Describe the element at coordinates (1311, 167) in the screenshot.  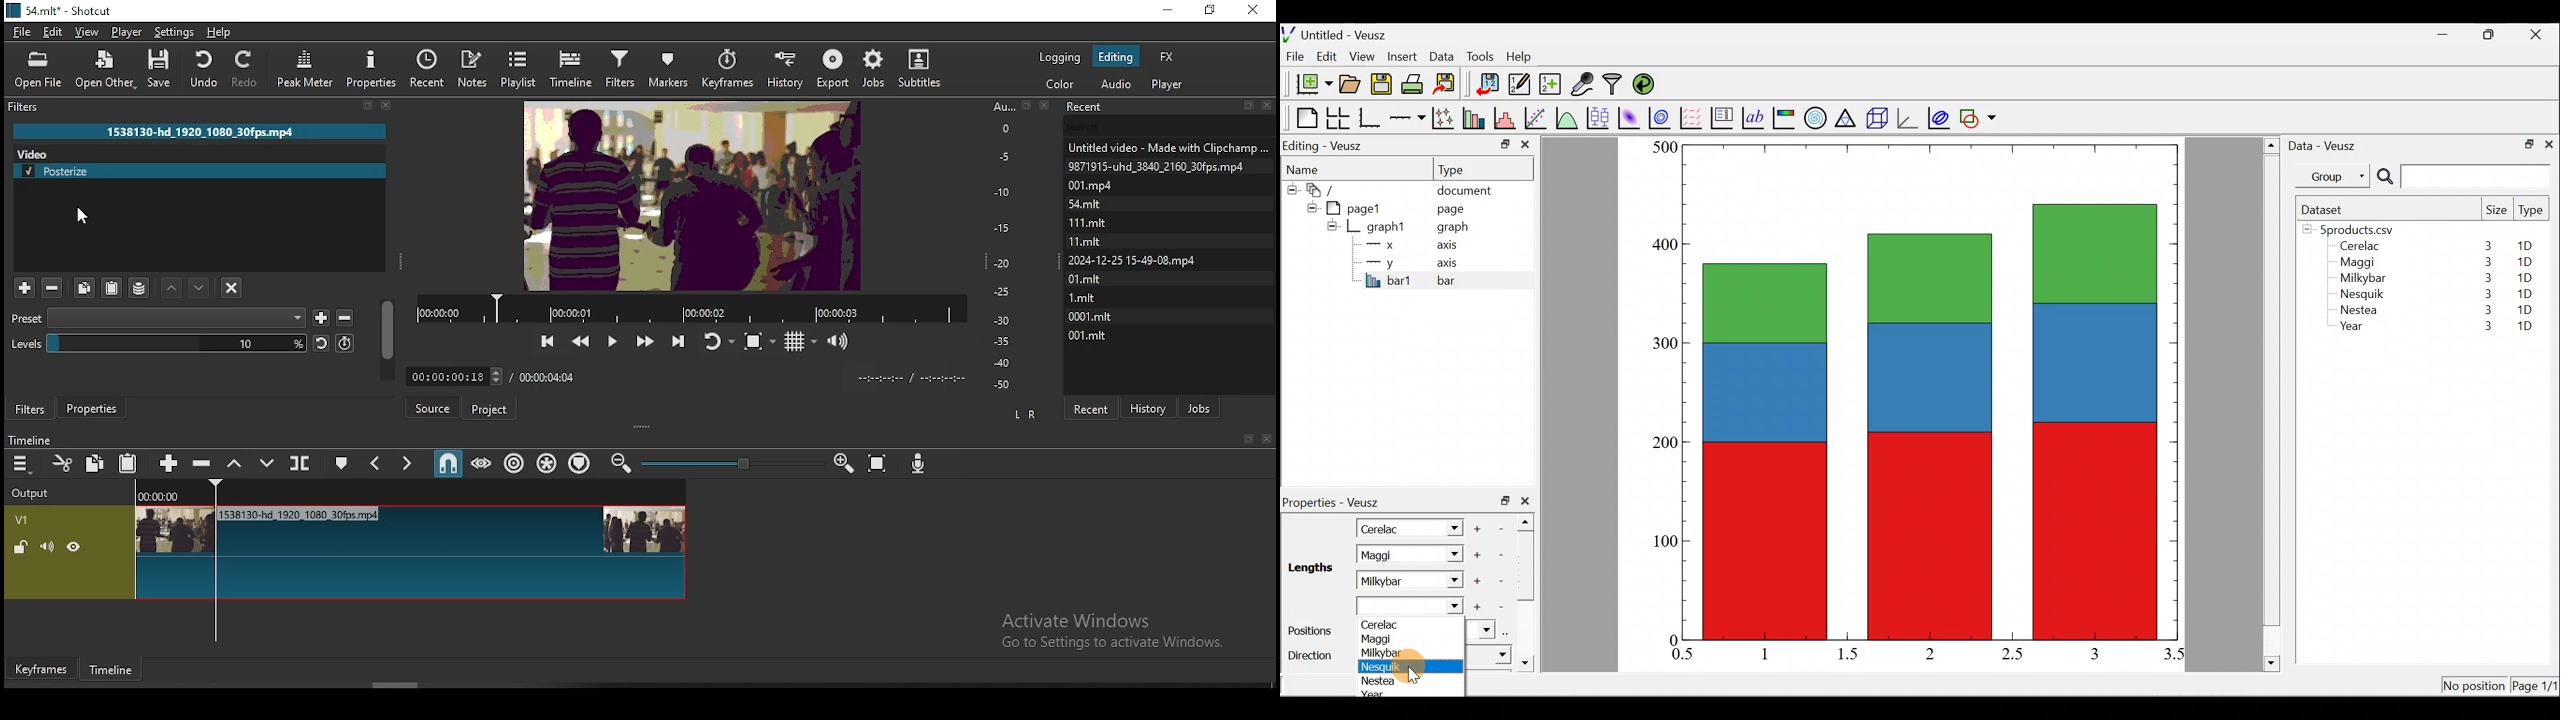
I see `Name` at that location.